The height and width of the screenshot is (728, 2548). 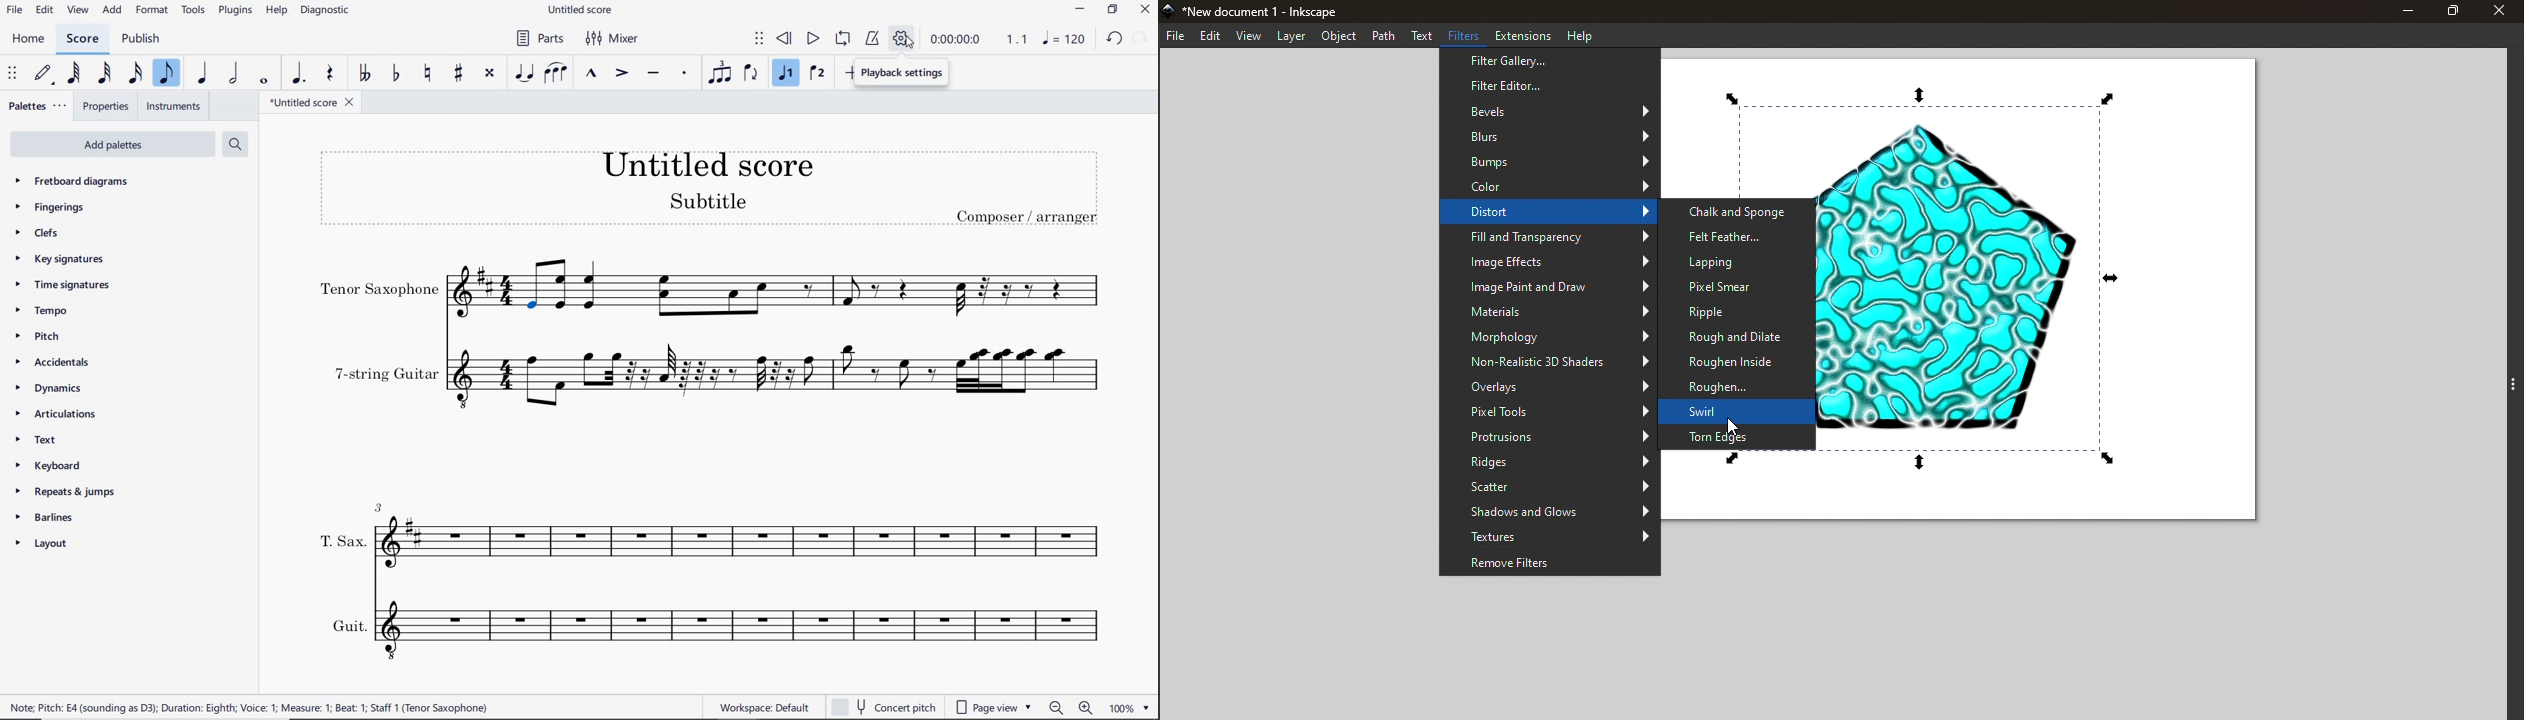 What do you see at coordinates (1738, 314) in the screenshot?
I see `Ripple` at bounding box center [1738, 314].